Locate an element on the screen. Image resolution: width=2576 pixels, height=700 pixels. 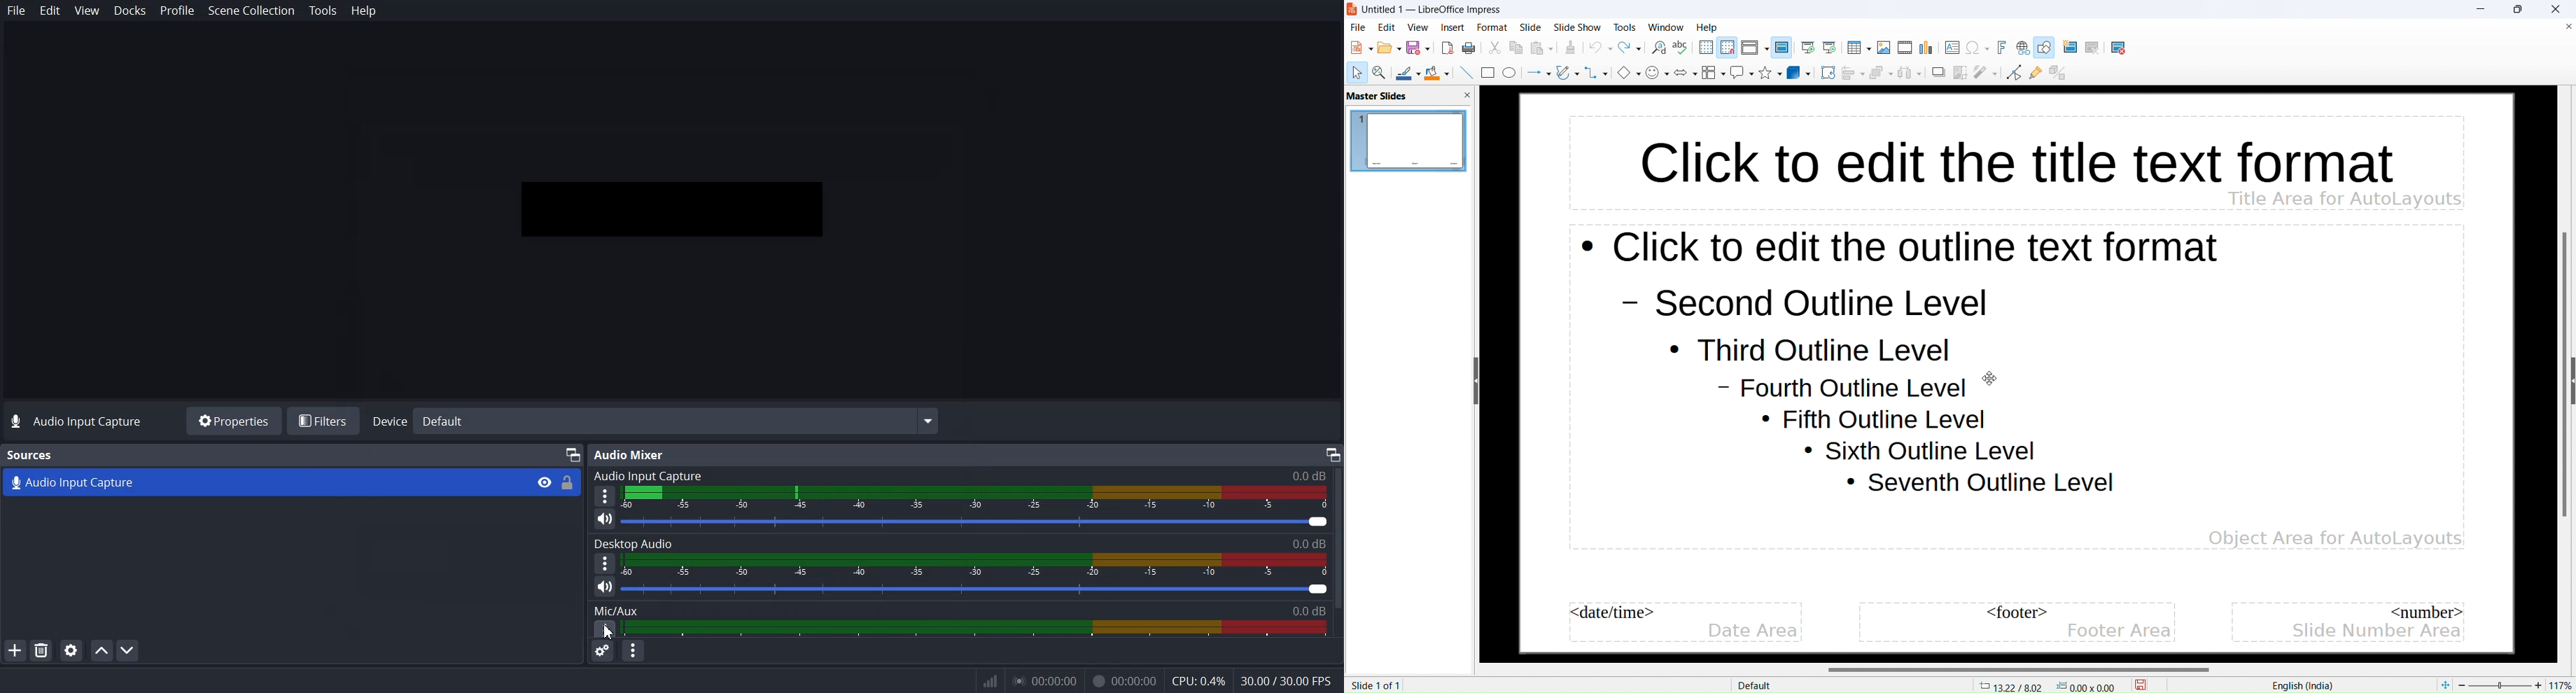
insert chart is located at coordinates (1927, 47).